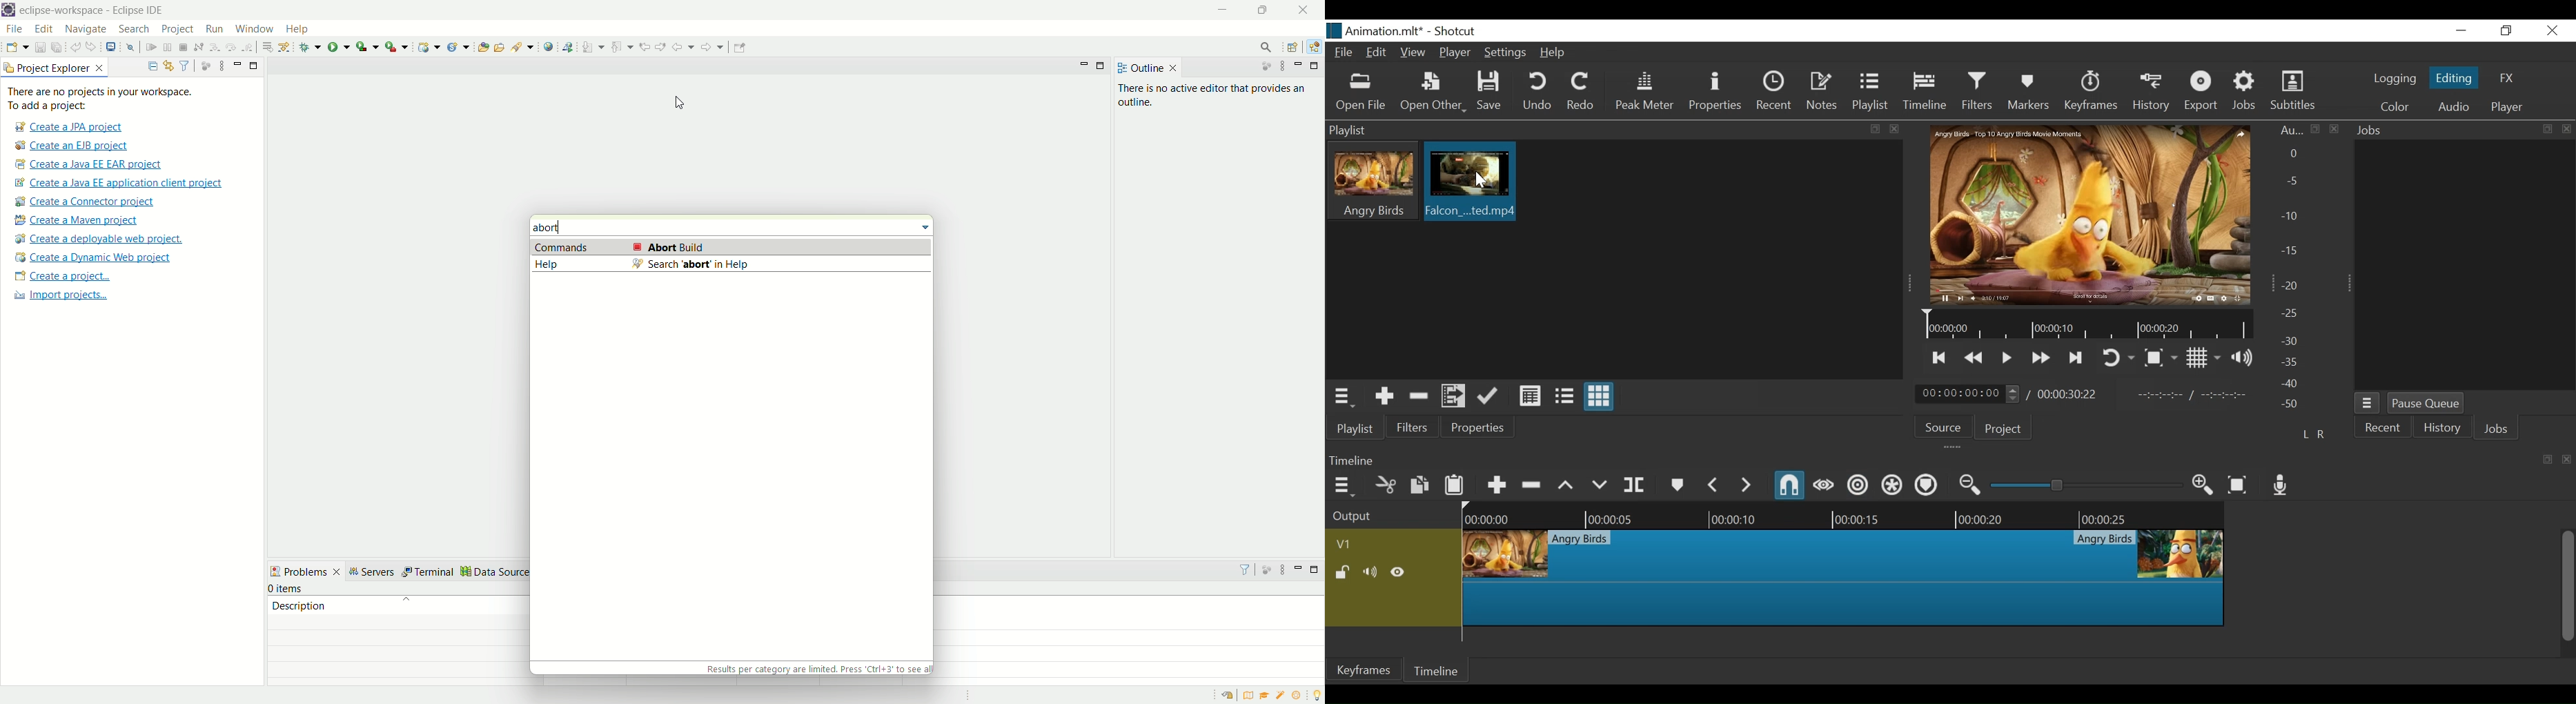  What do you see at coordinates (2281, 486) in the screenshot?
I see `Record Audio` at bounding box center [2281, 486].